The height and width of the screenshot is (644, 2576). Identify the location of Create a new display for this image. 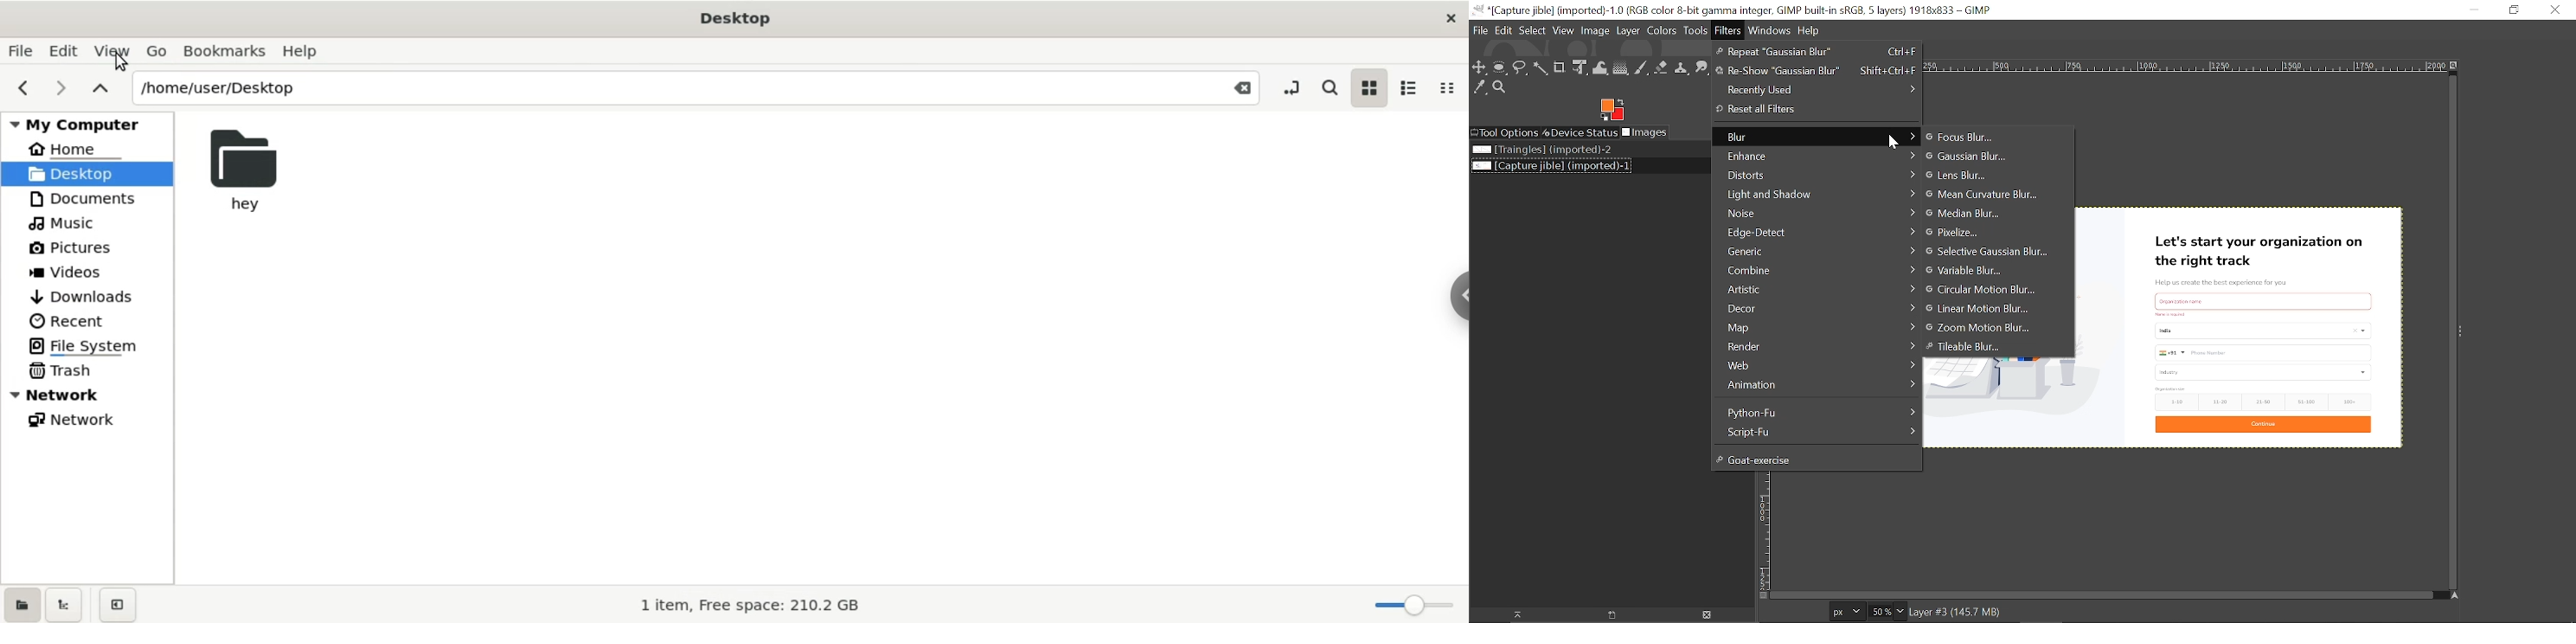
(1615, 615).